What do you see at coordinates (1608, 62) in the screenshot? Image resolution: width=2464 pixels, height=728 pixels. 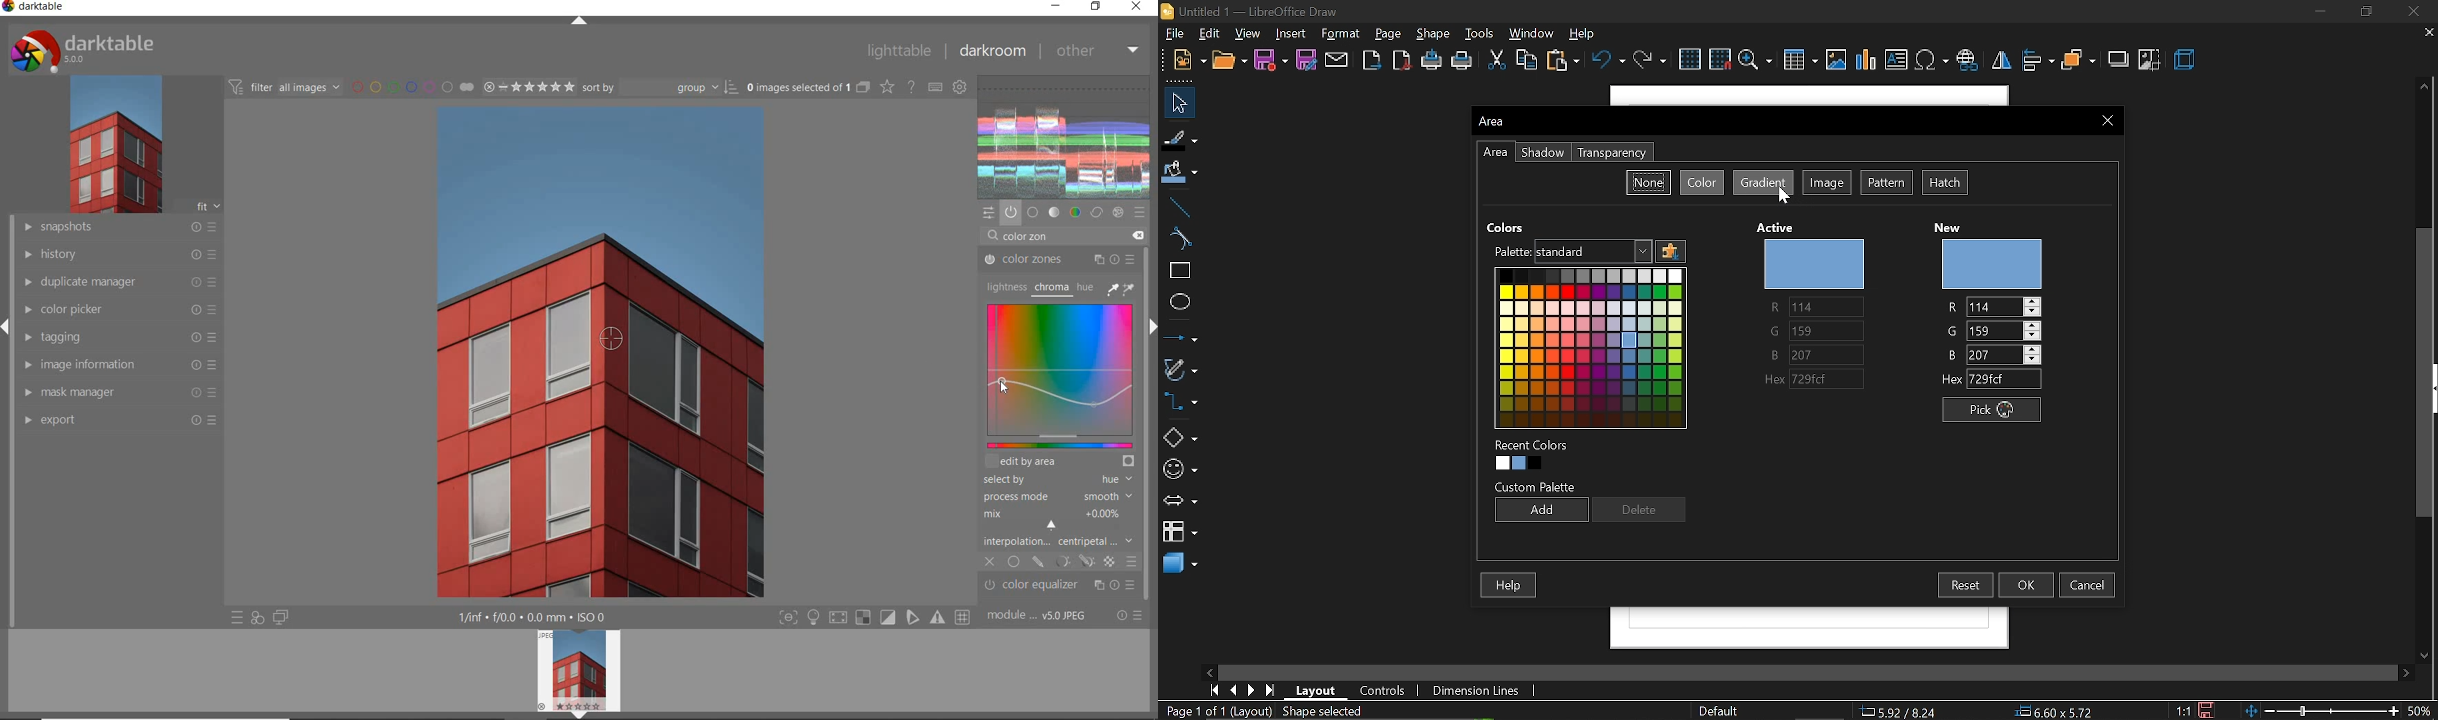 I see `undo` at bounding box center [1608, 62].